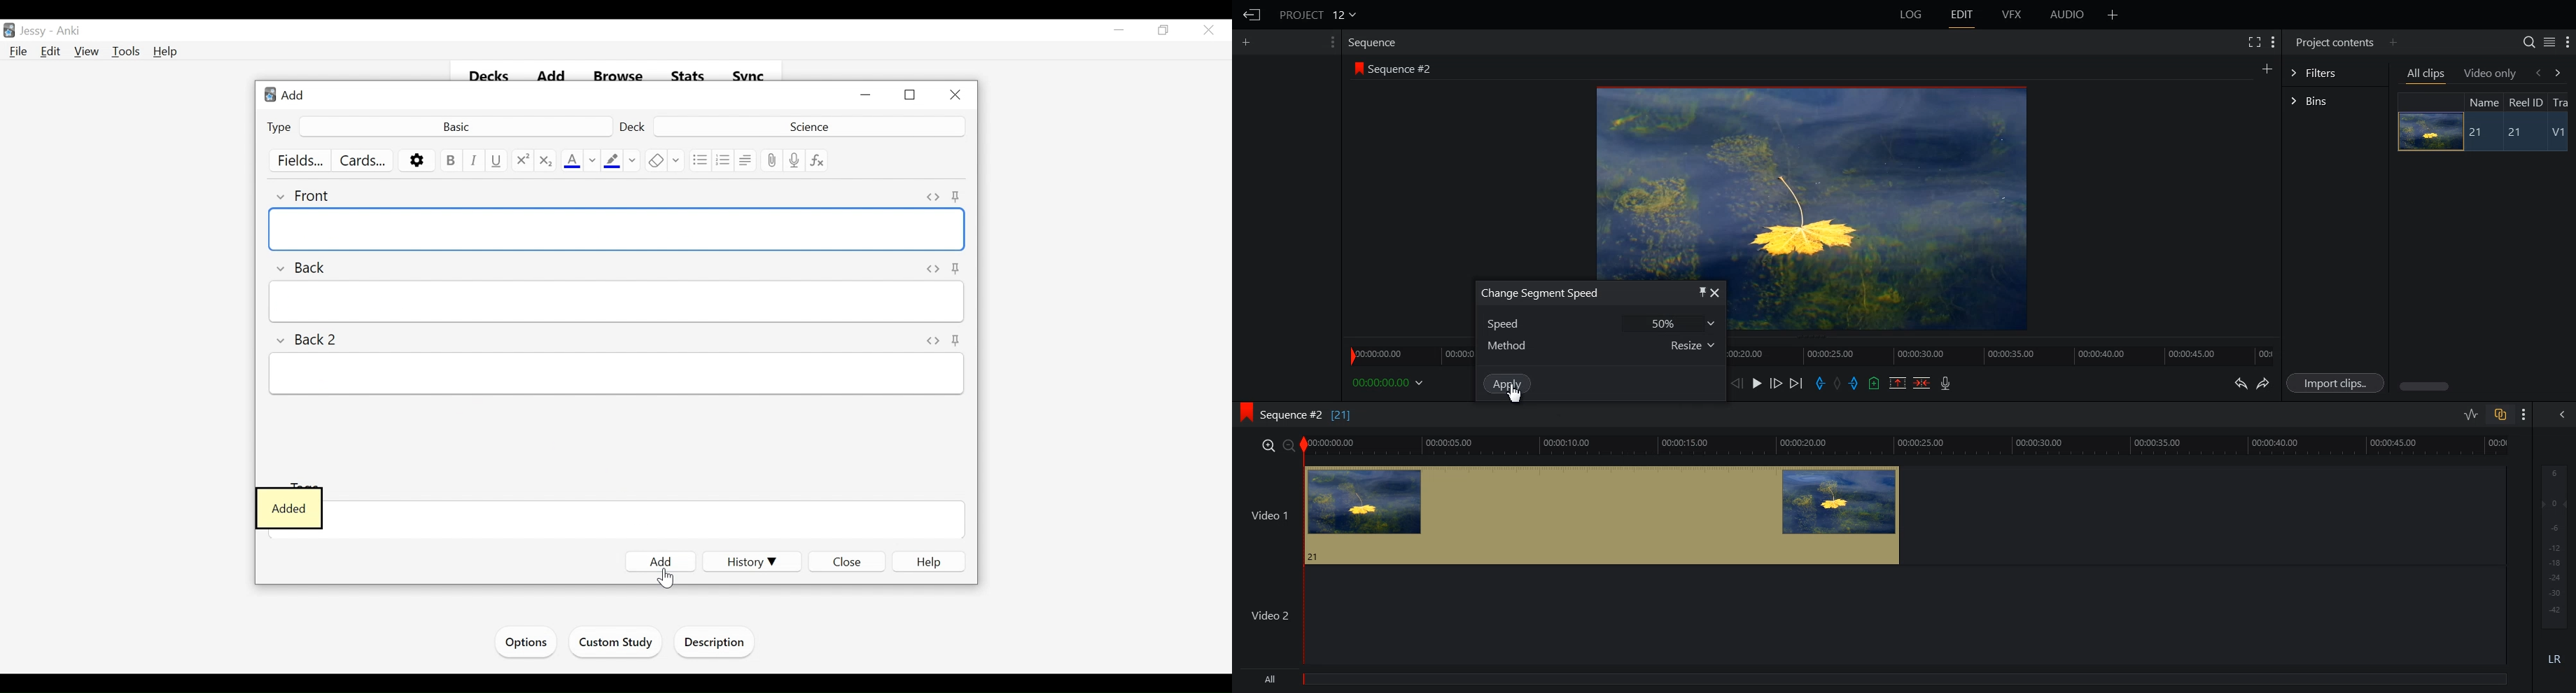 This screenshot has height=700, width=2576. What do you see at coordinates (661, 561) in the screenshot?
I see `Add` at bounding box center [661, 561].